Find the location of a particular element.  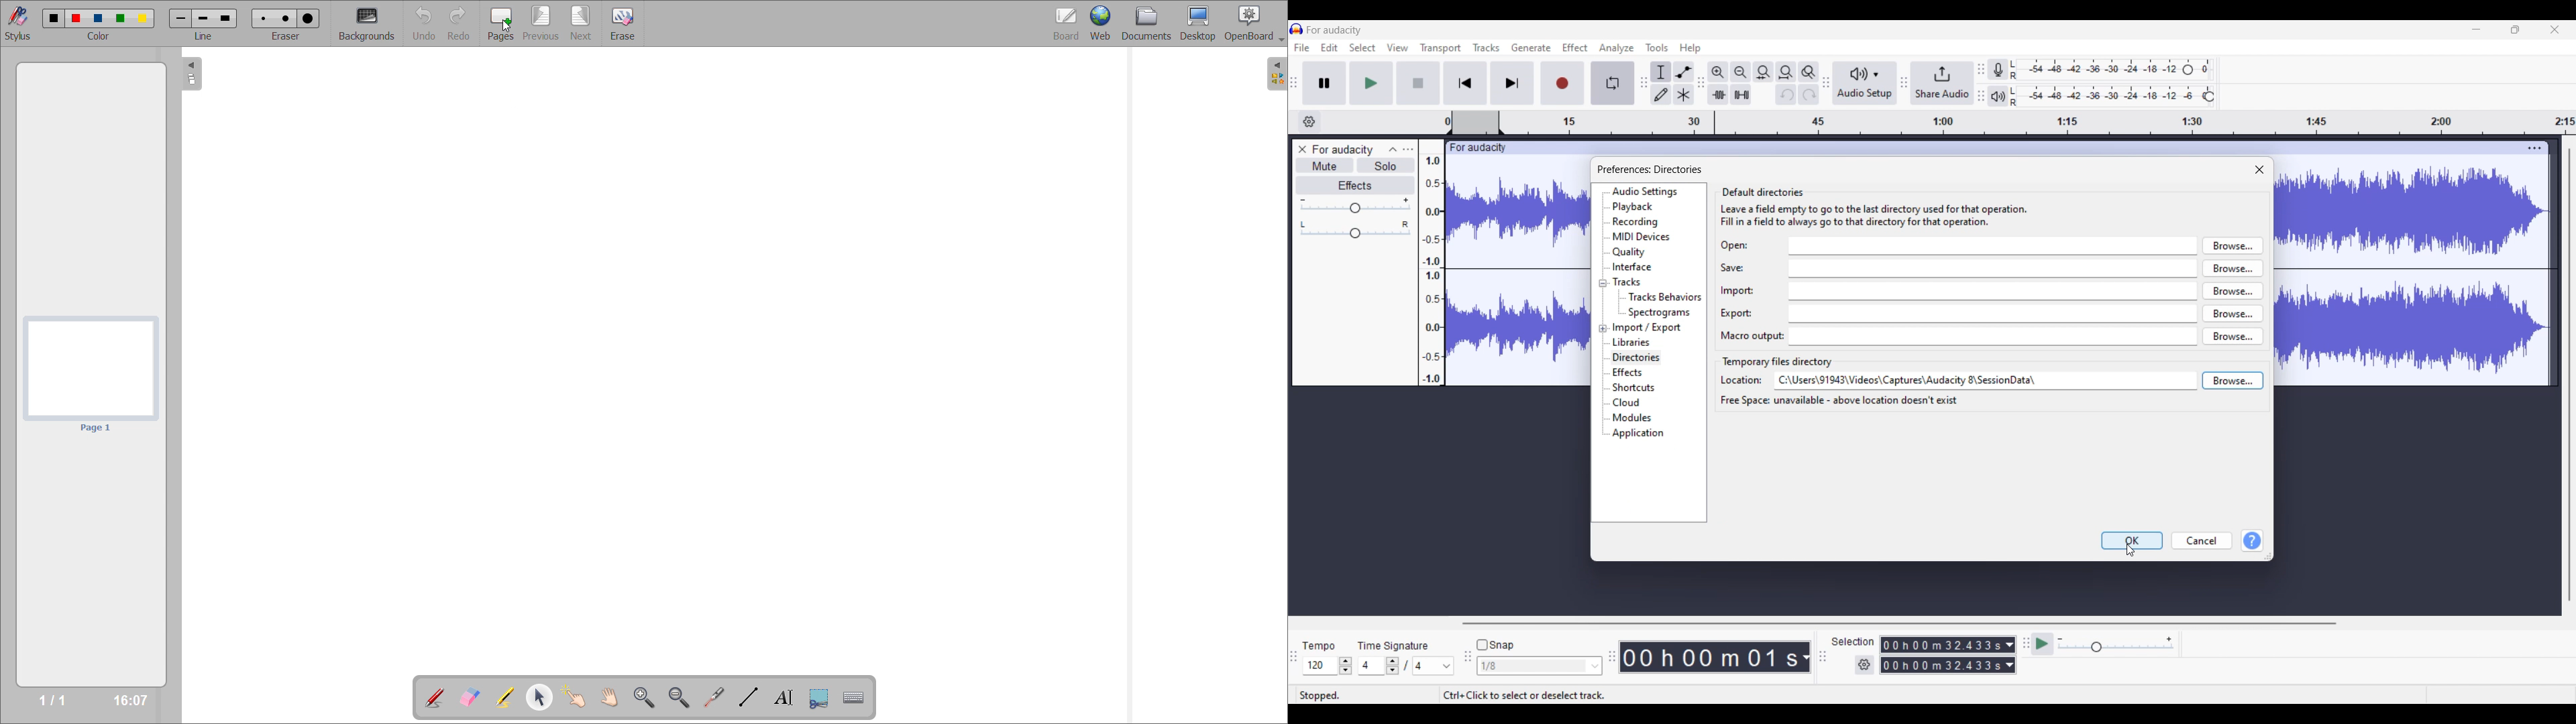

Input time signature is located at coordinates (1371, 666).